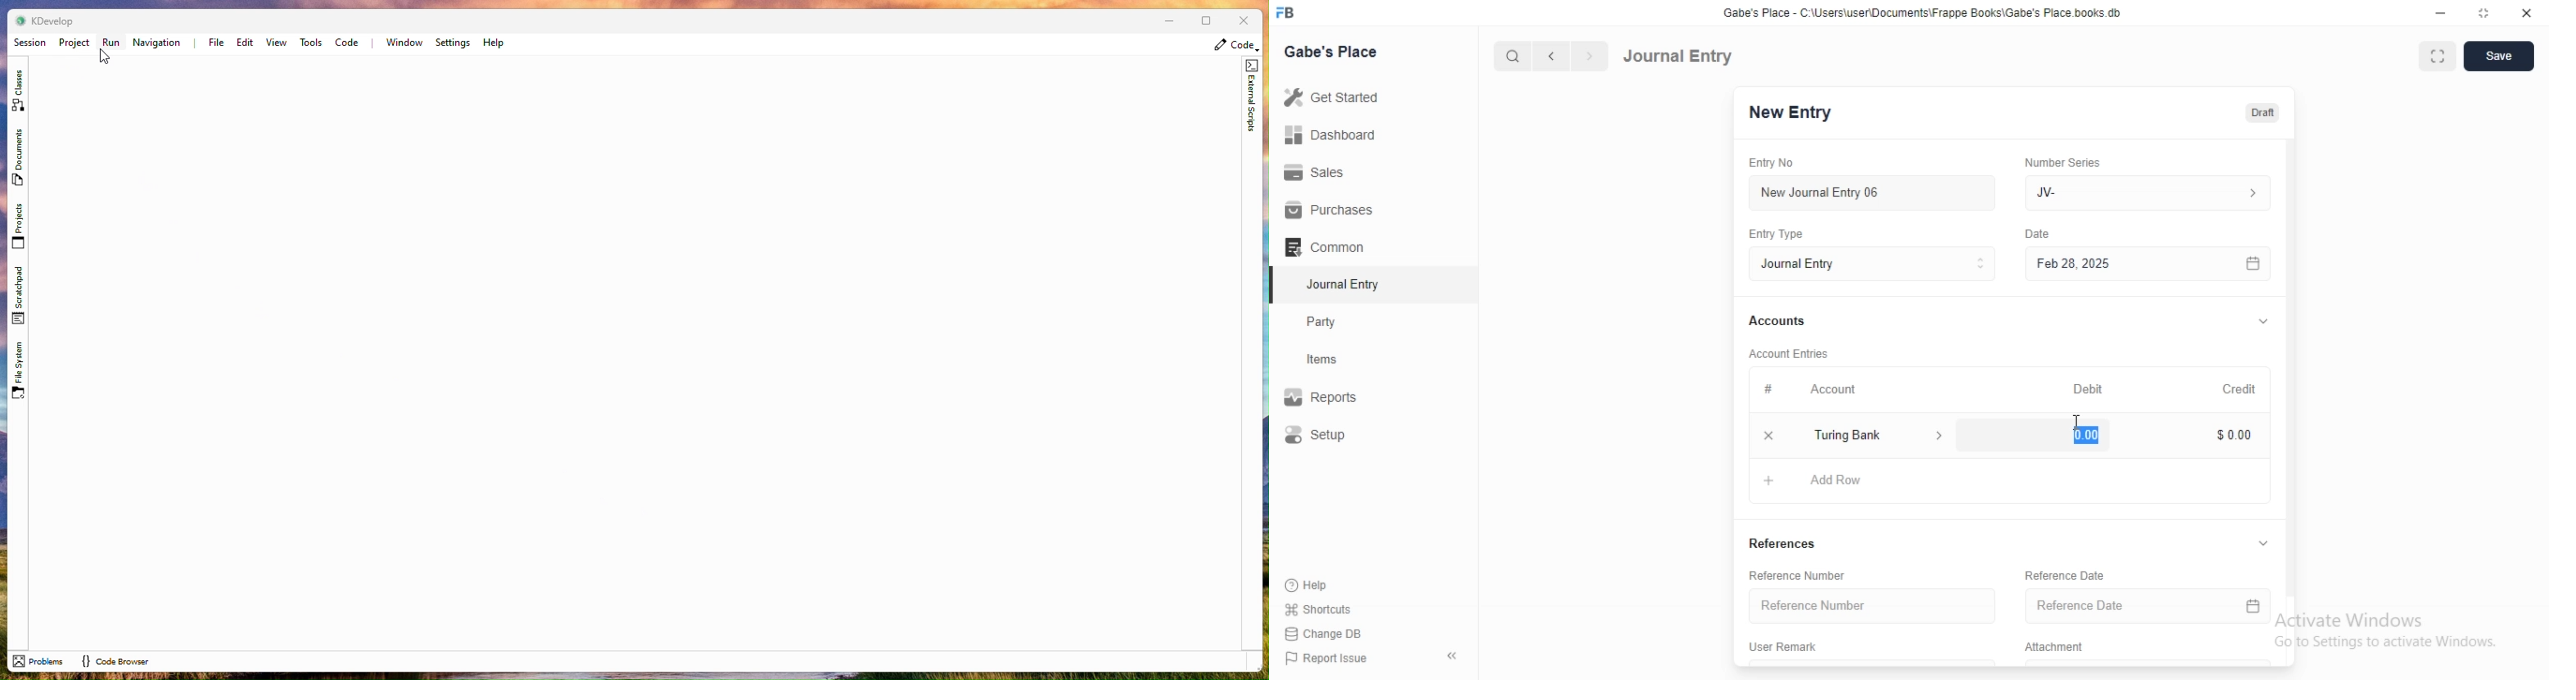 Image resolution: width=2576 pixels, height=700 pixels. Describe the element at coordinates (1777, 163) in the screenshot. I see `Entry No.` at that location.